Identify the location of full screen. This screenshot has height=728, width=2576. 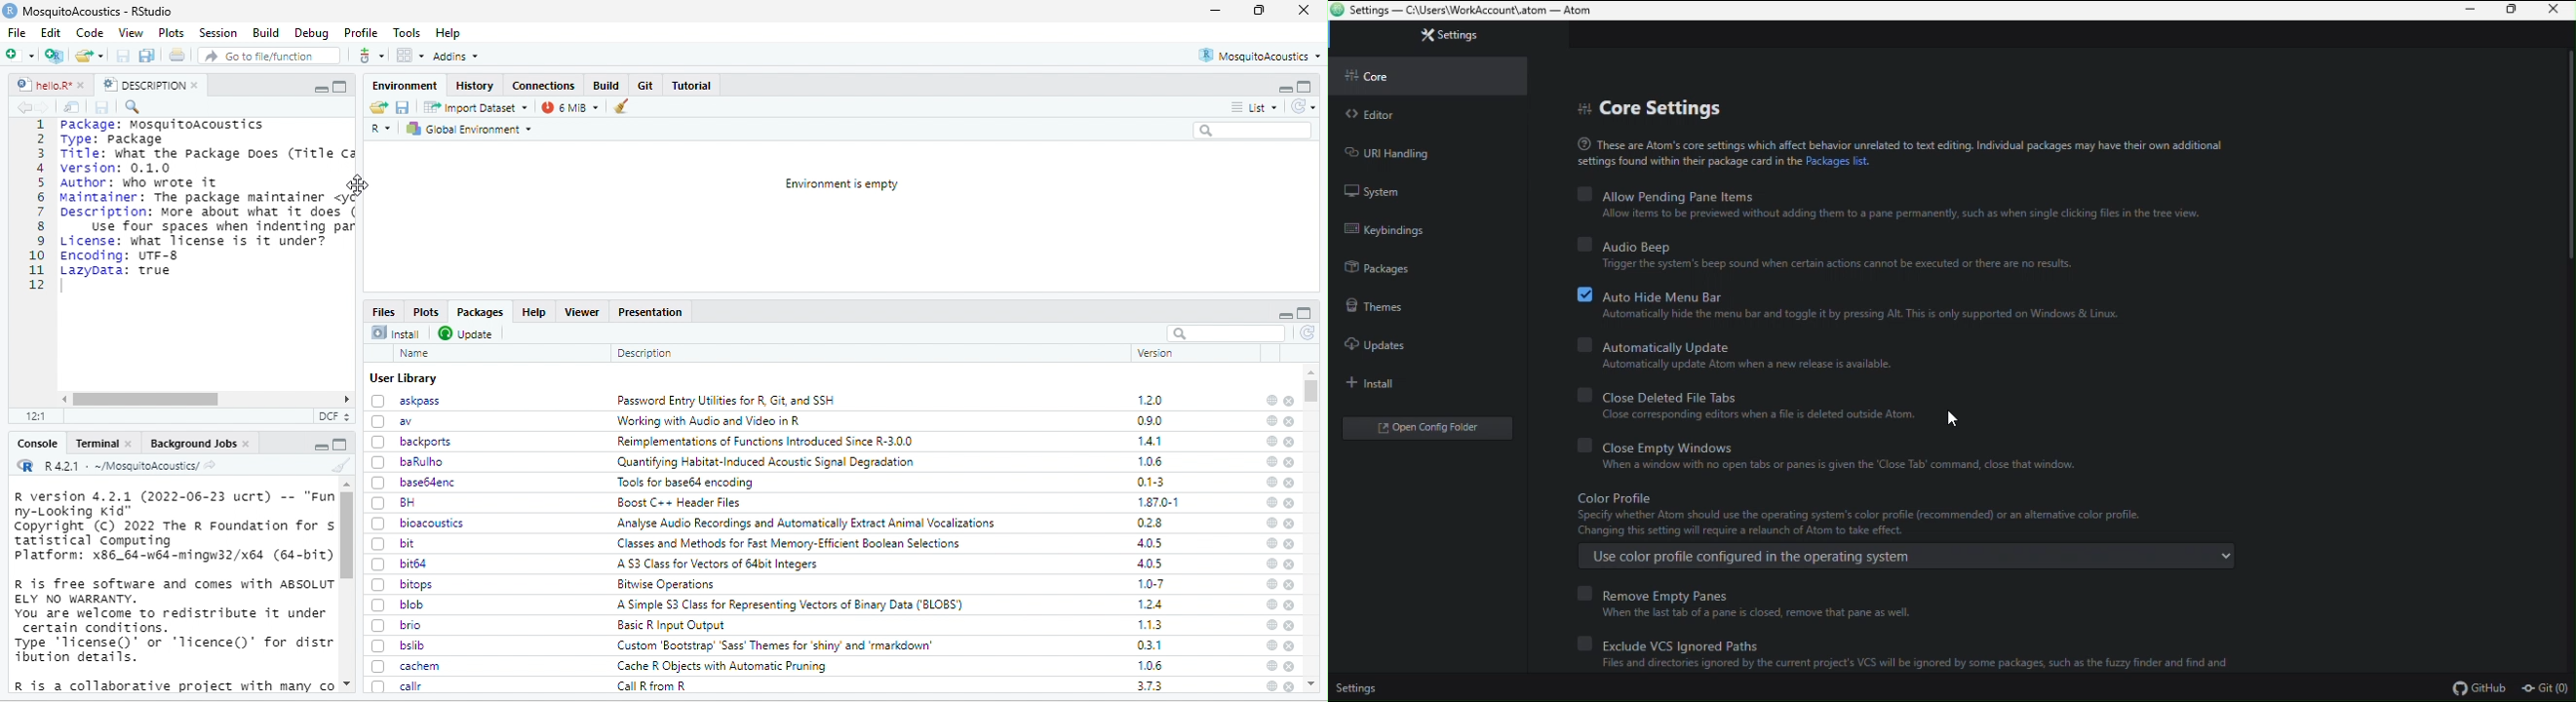
(340, 444).